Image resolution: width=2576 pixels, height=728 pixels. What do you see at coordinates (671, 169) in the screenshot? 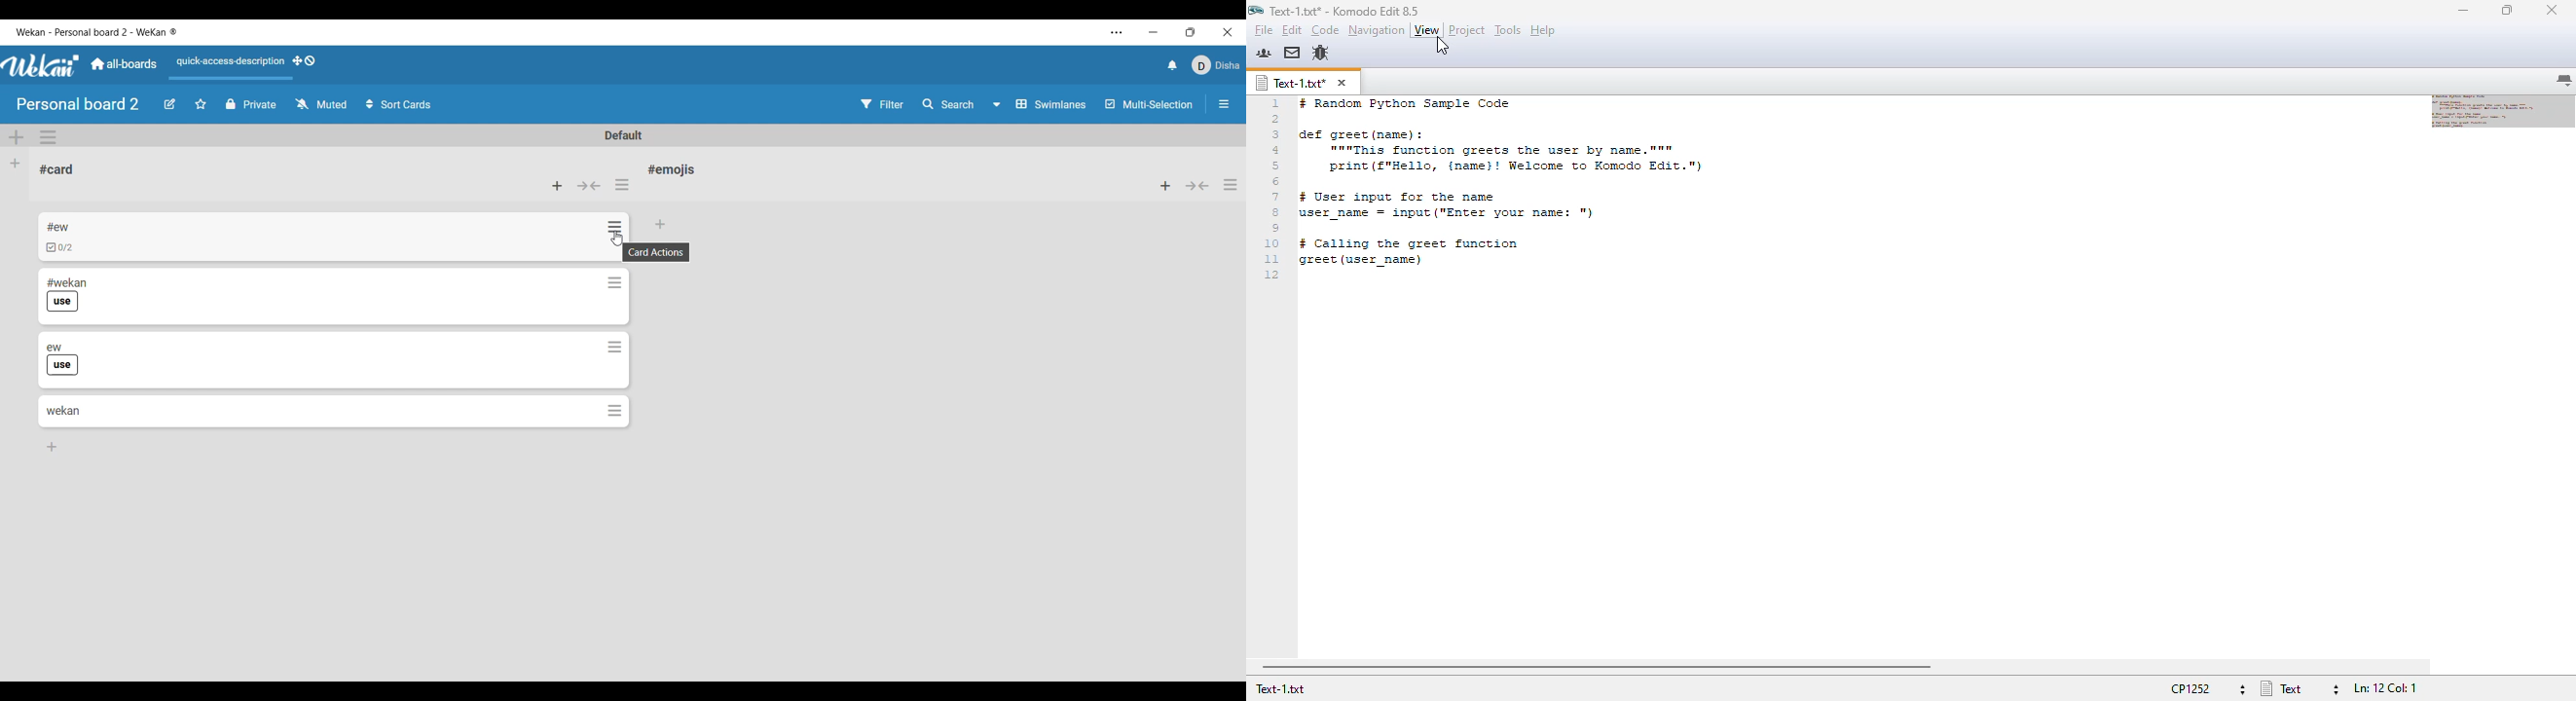
I see `List  name` at bounding box center [671, 169].